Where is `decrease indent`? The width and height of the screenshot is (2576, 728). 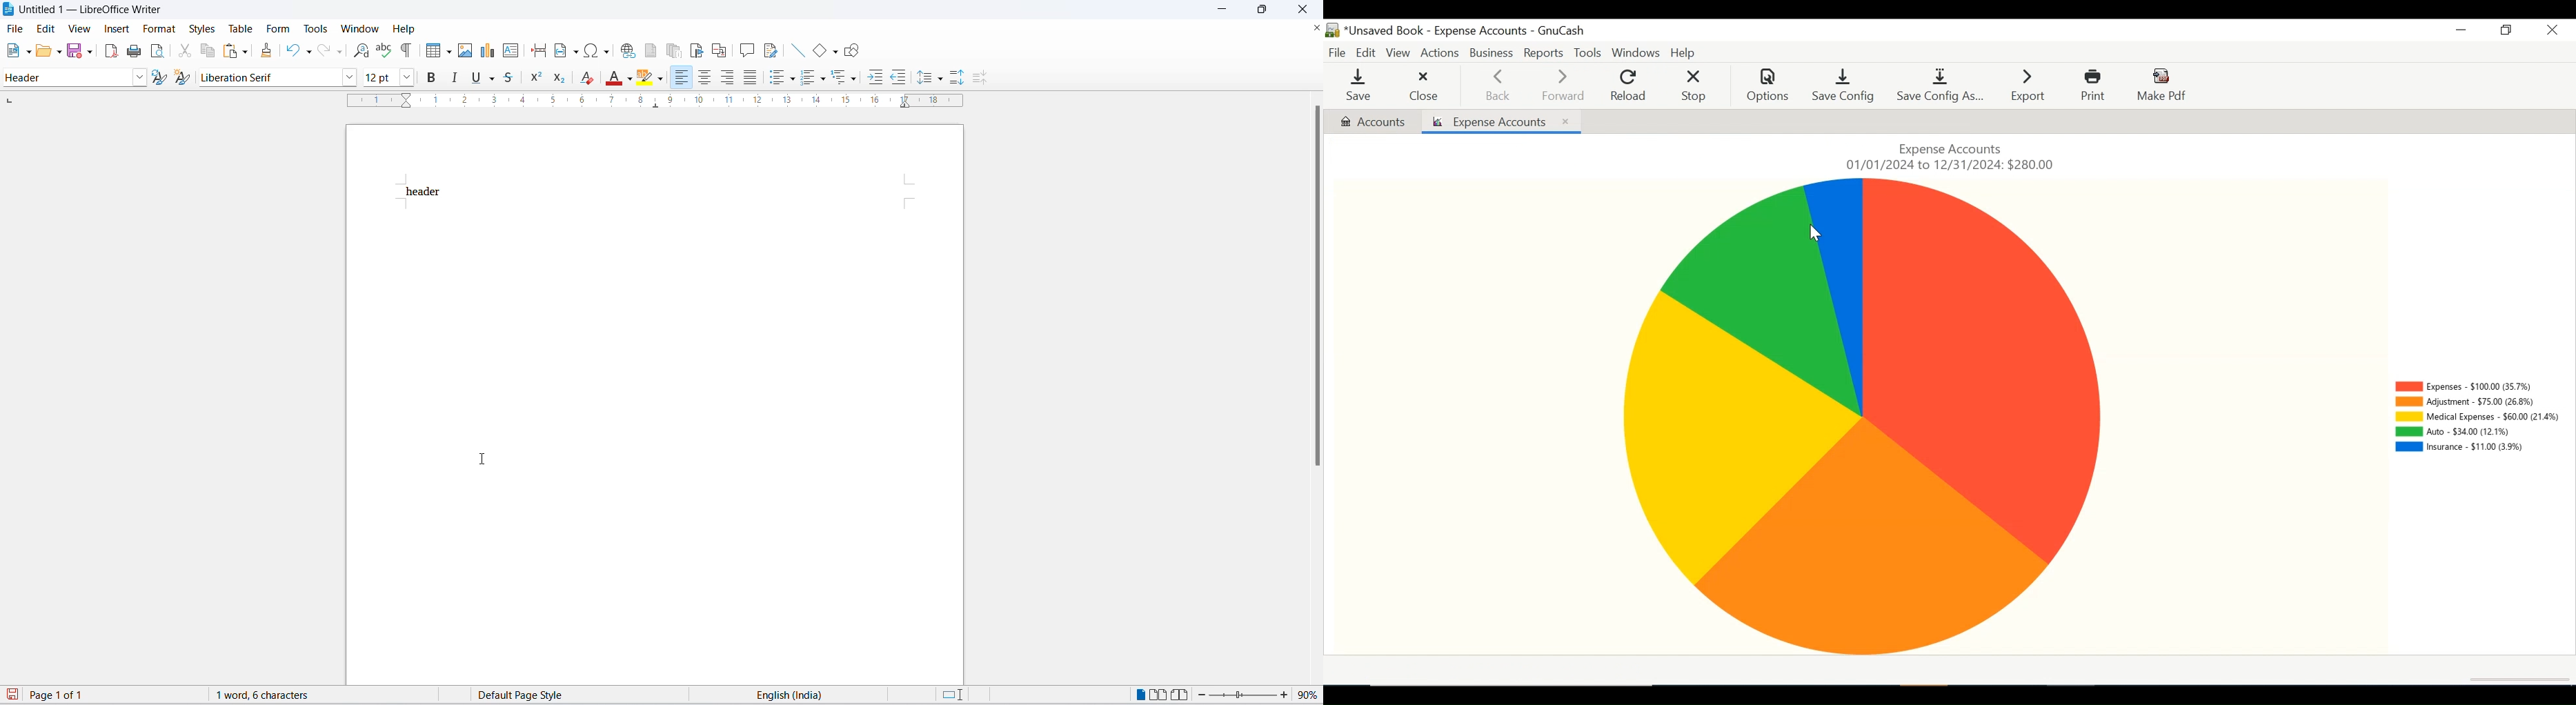
decrease indent is located at coordinates (900, 77).